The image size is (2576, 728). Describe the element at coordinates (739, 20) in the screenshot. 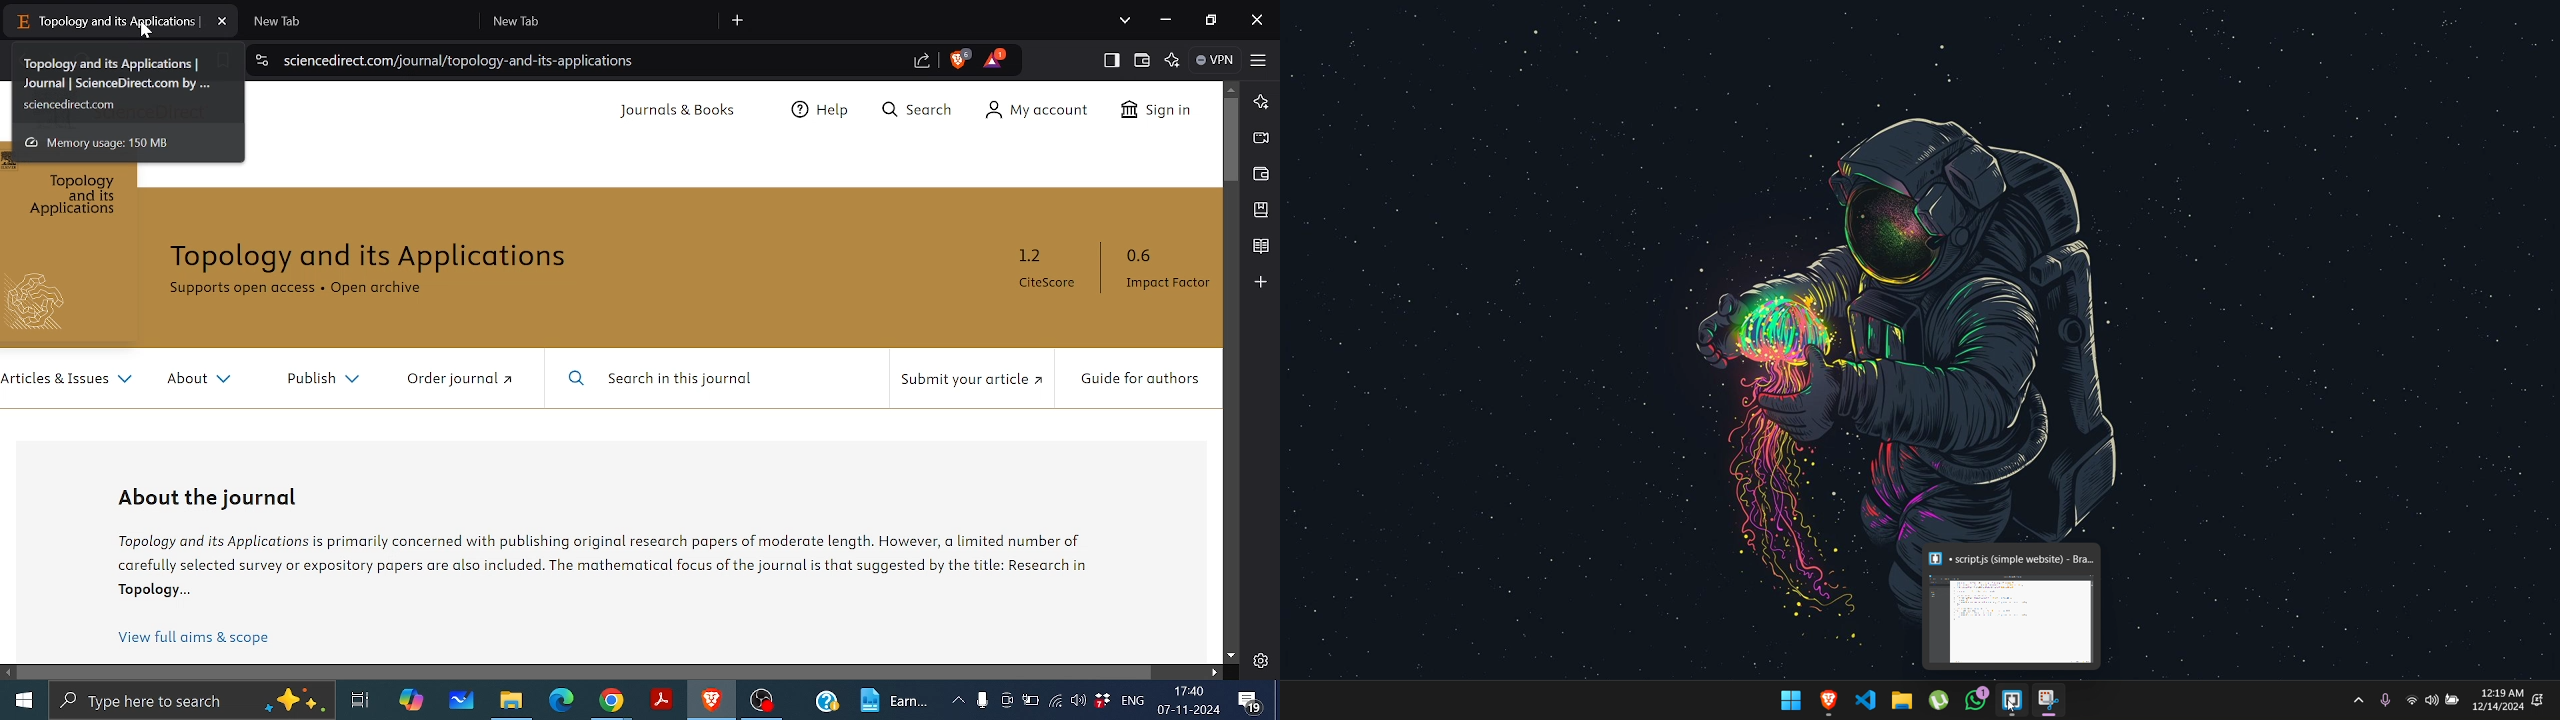

I see `Add a new tab` at that location.